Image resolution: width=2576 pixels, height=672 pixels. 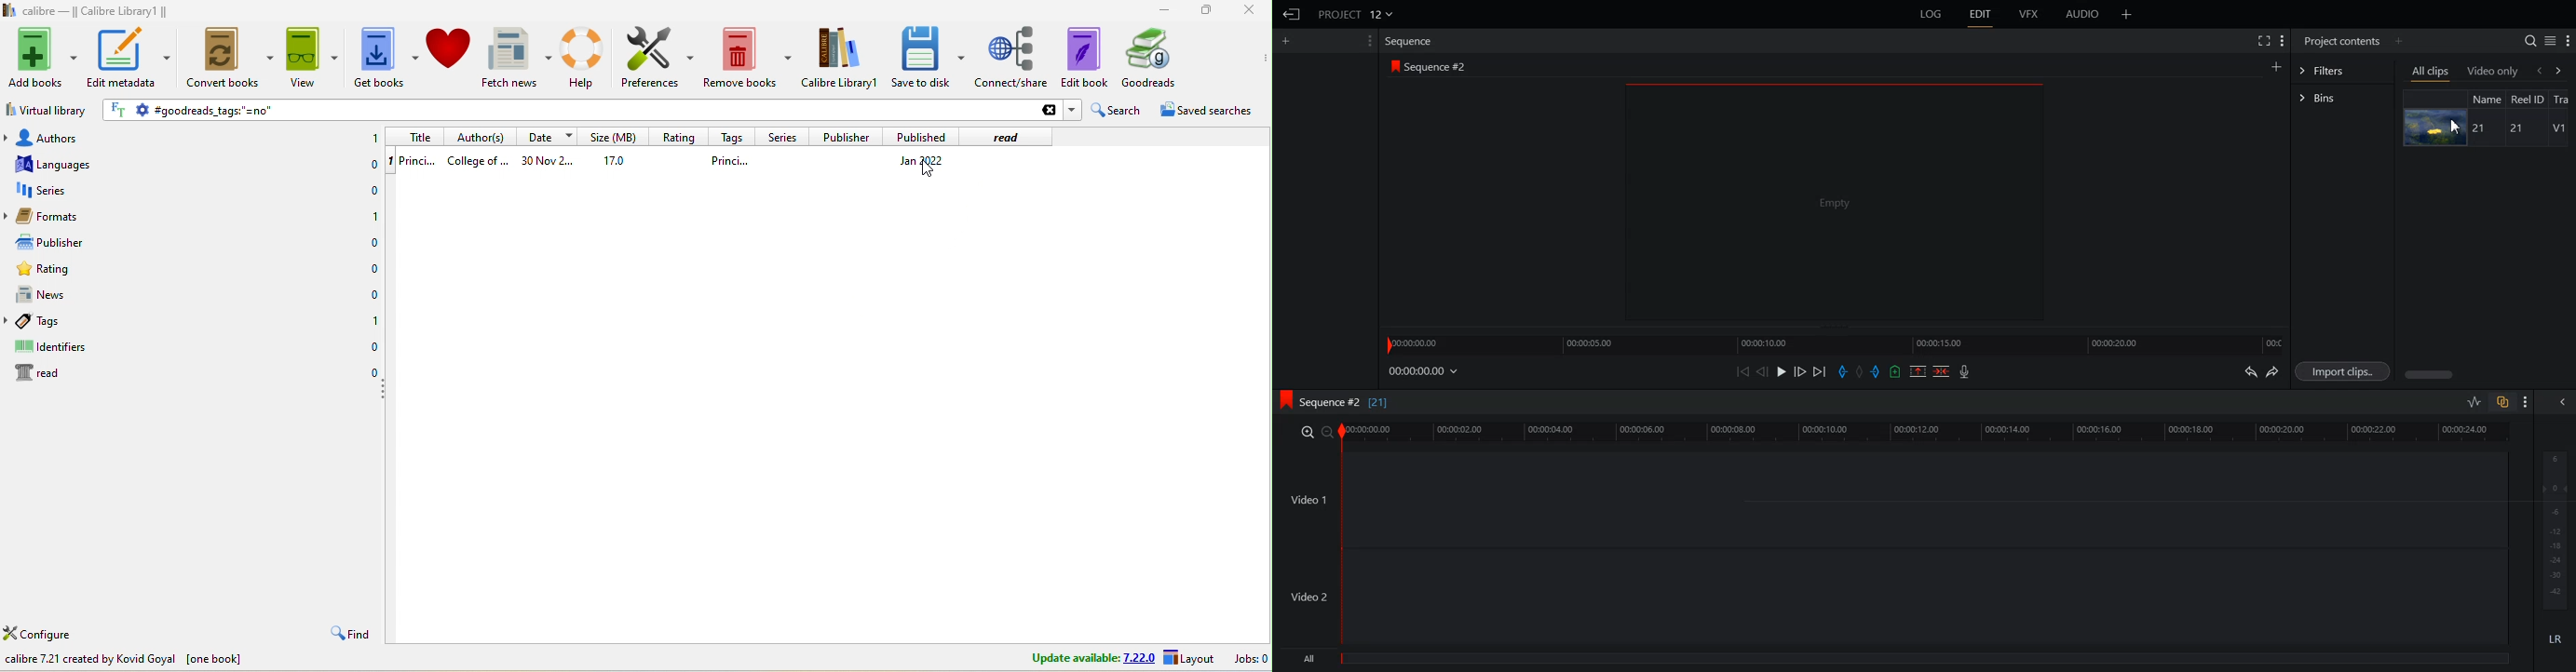 What do you see at coordinates (419, 160) in the screenshot?
I see `1 princi  ` at bounding box center [419, 160].